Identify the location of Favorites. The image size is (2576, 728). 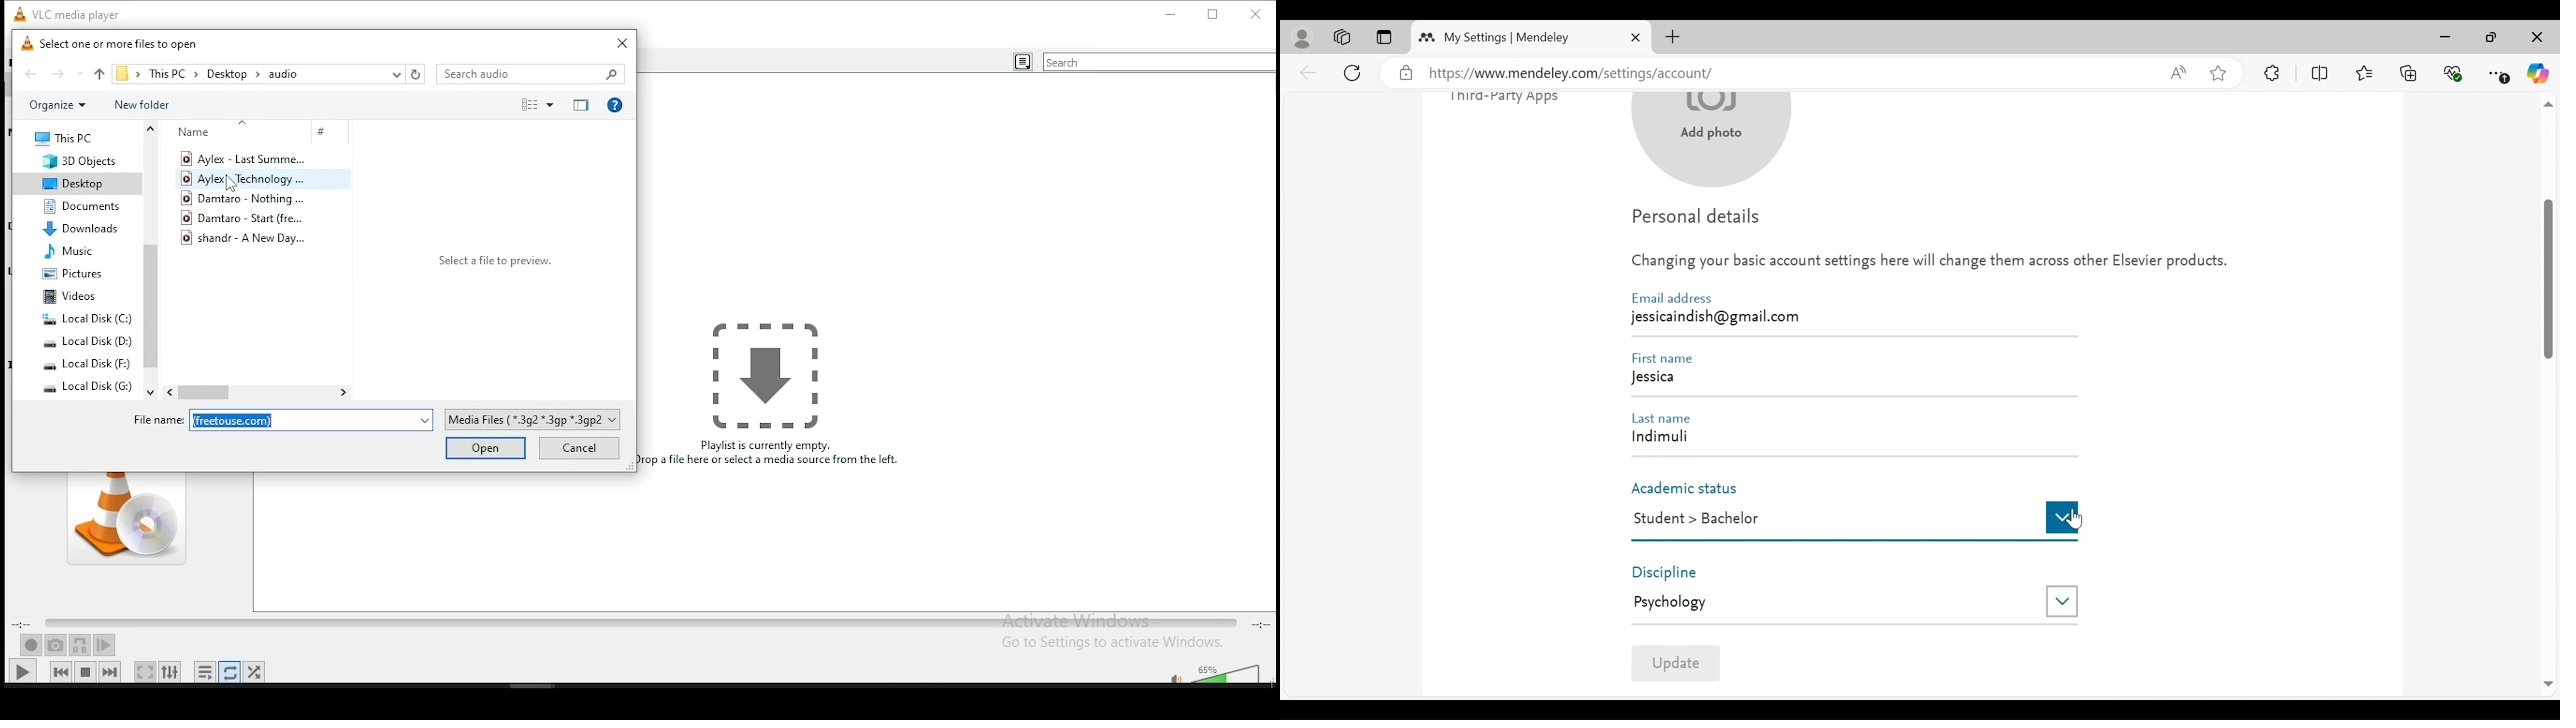
(2363, 71).